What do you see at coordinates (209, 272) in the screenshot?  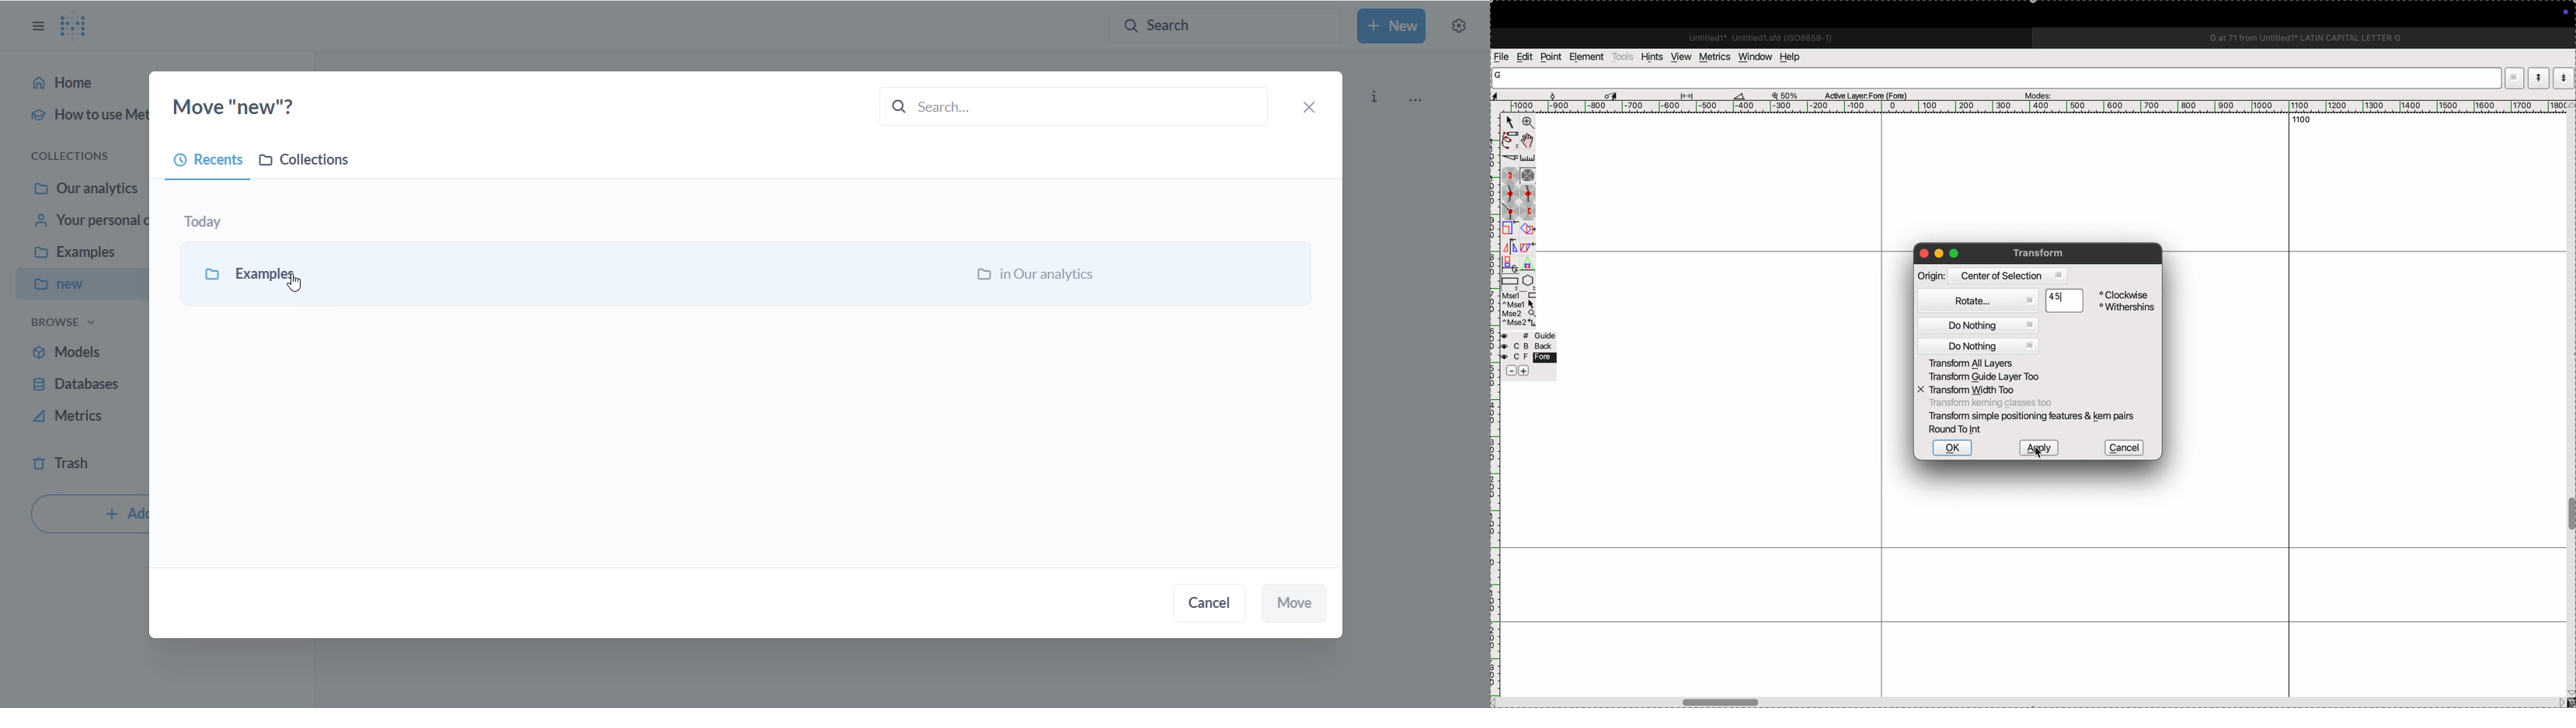 I see `FOLDER LOGO` at bounding box center [209, 272].